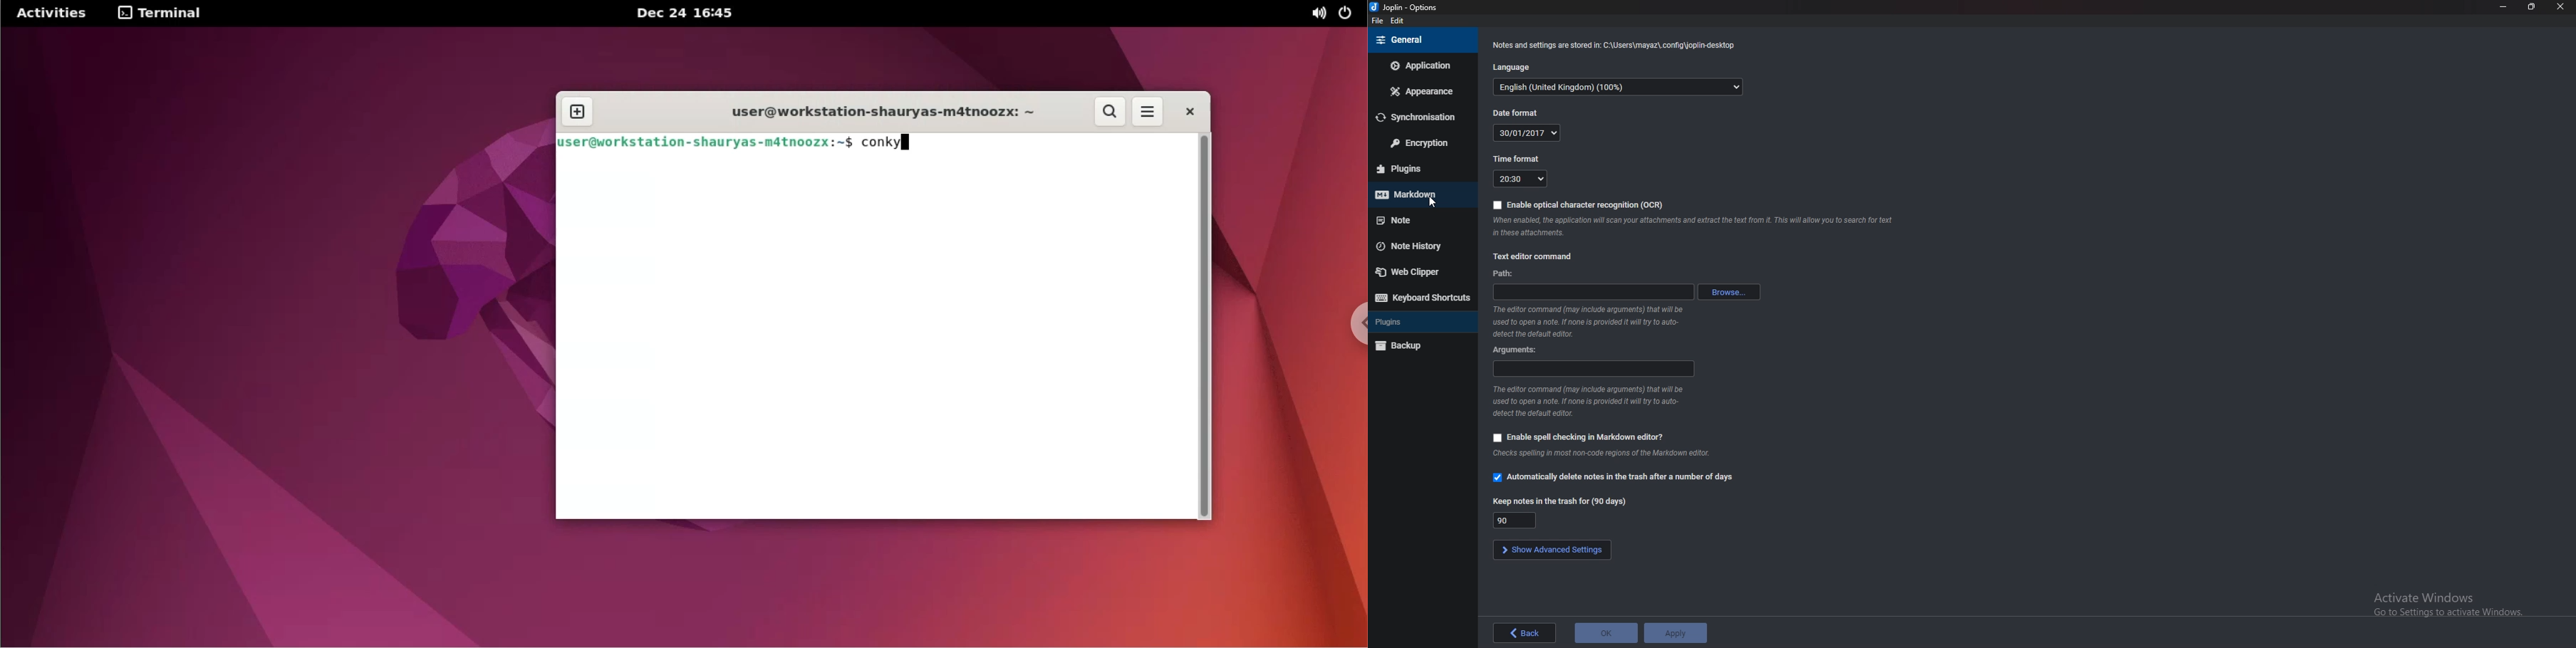 Image resolution: width=2576 pixels, height=672 pixels. Describe the element at coordinates (2561, 7) in the screenshot. I see `close` at that location.